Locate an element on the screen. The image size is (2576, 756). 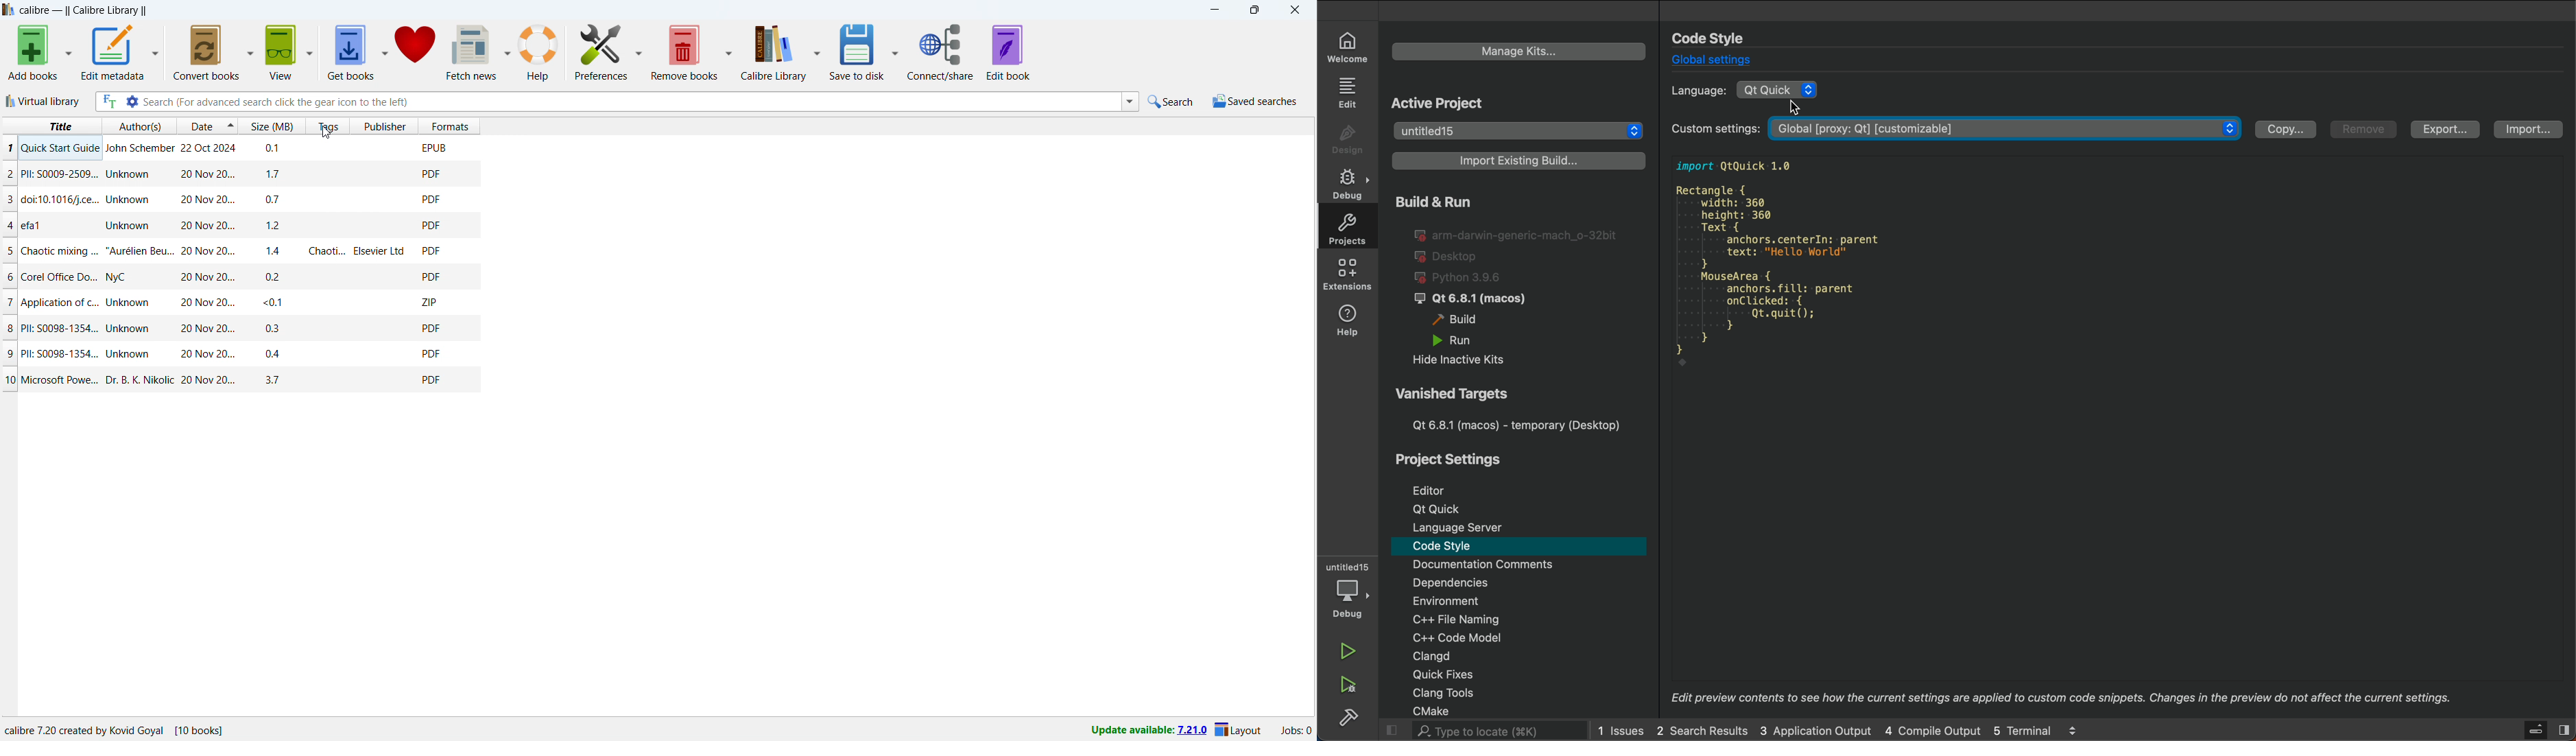
calibre library options is located at coordinates (818, 52).